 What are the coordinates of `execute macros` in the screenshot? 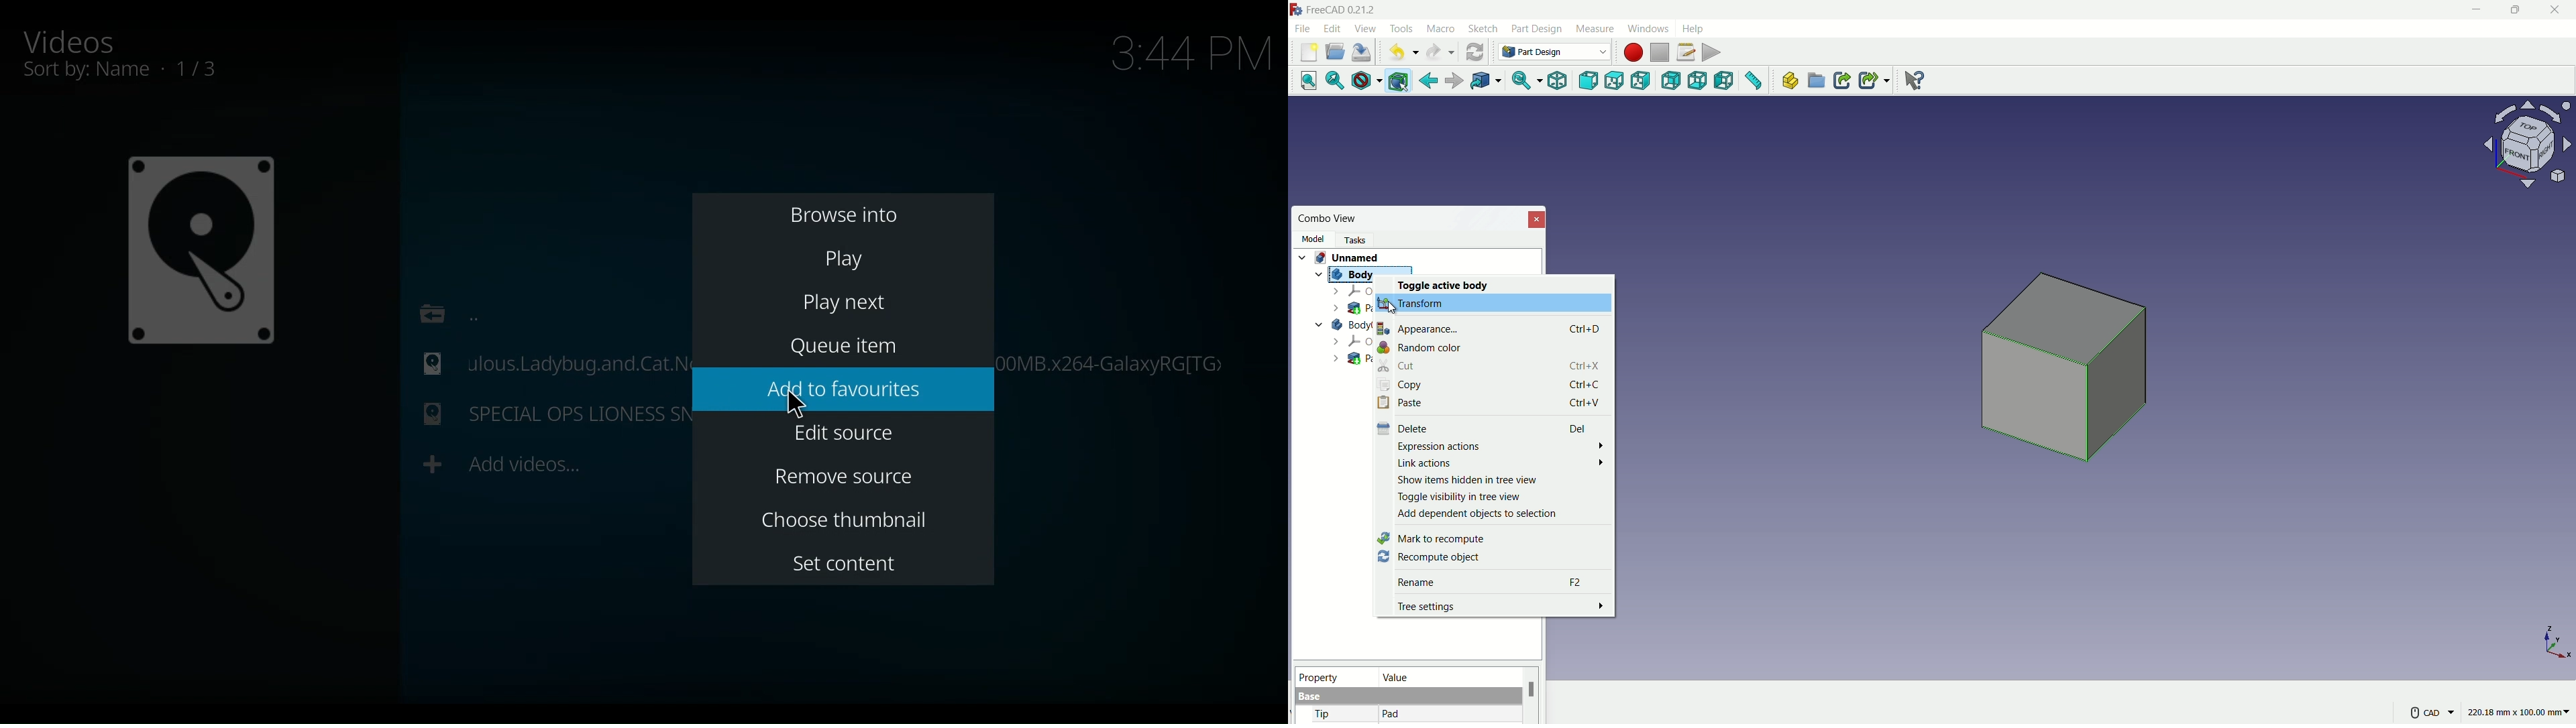 It's located at (1713, 51).